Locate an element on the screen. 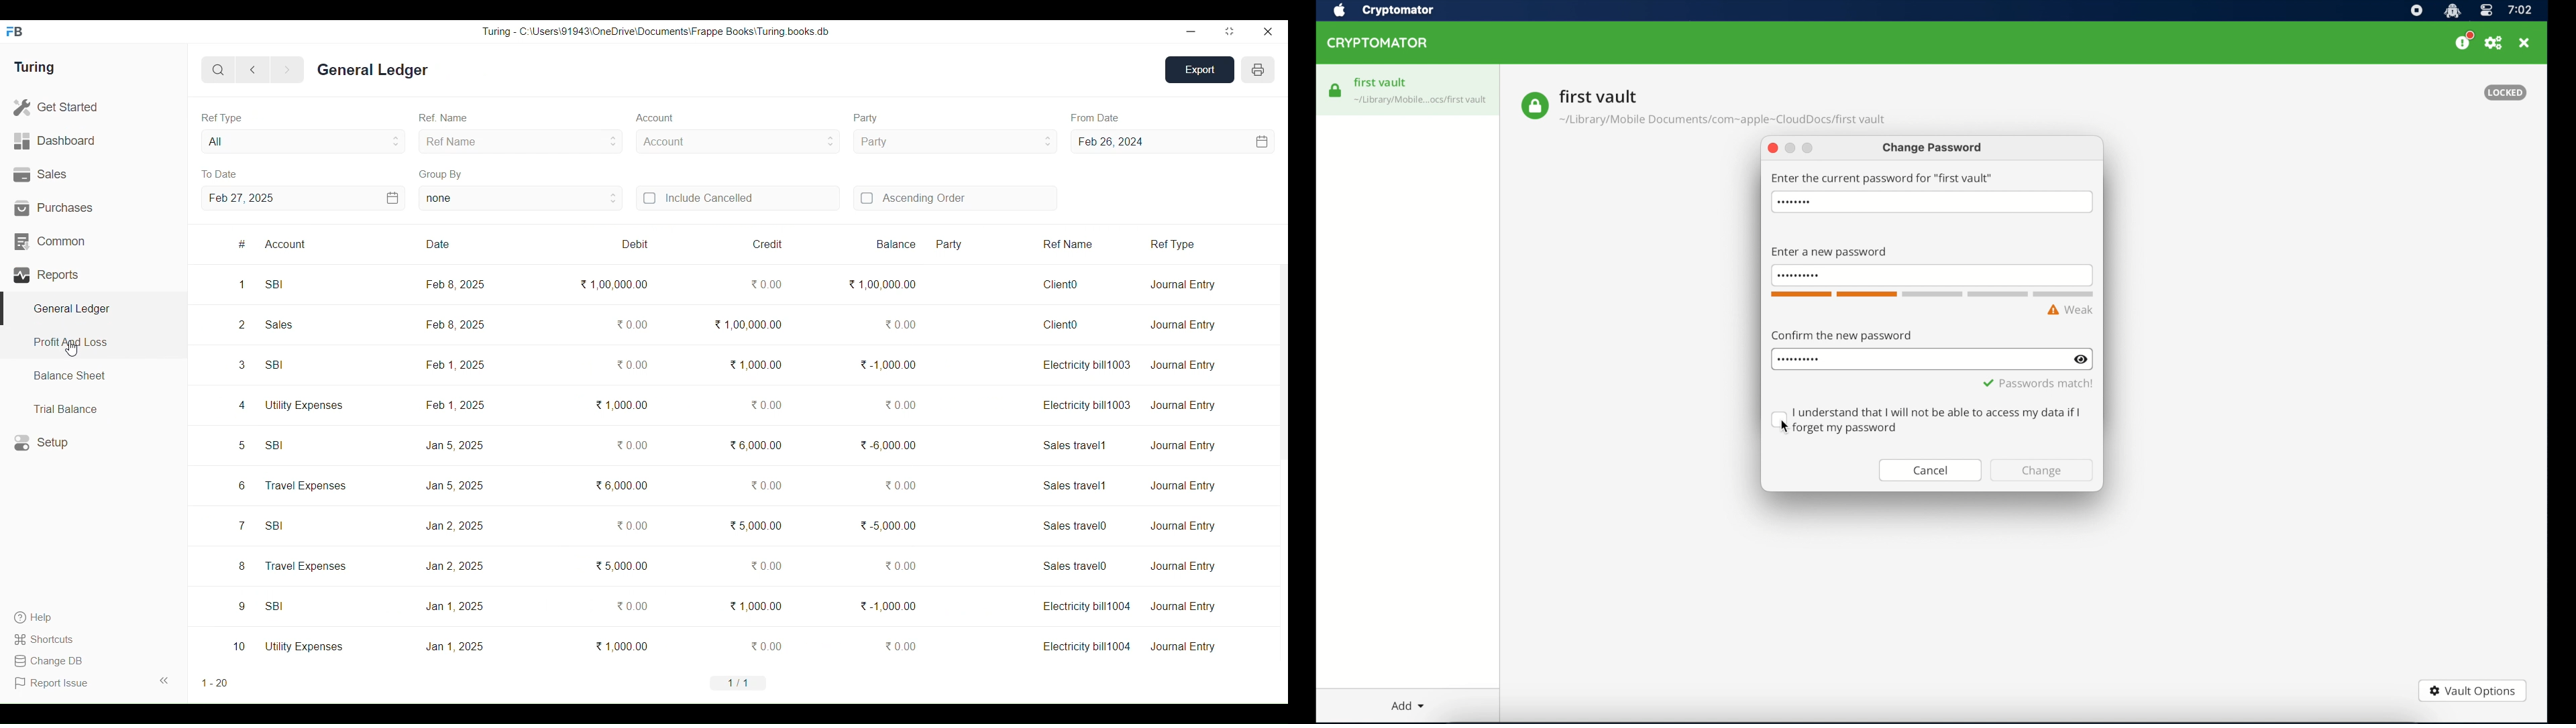  Debit is located at coordinates (629, 244).